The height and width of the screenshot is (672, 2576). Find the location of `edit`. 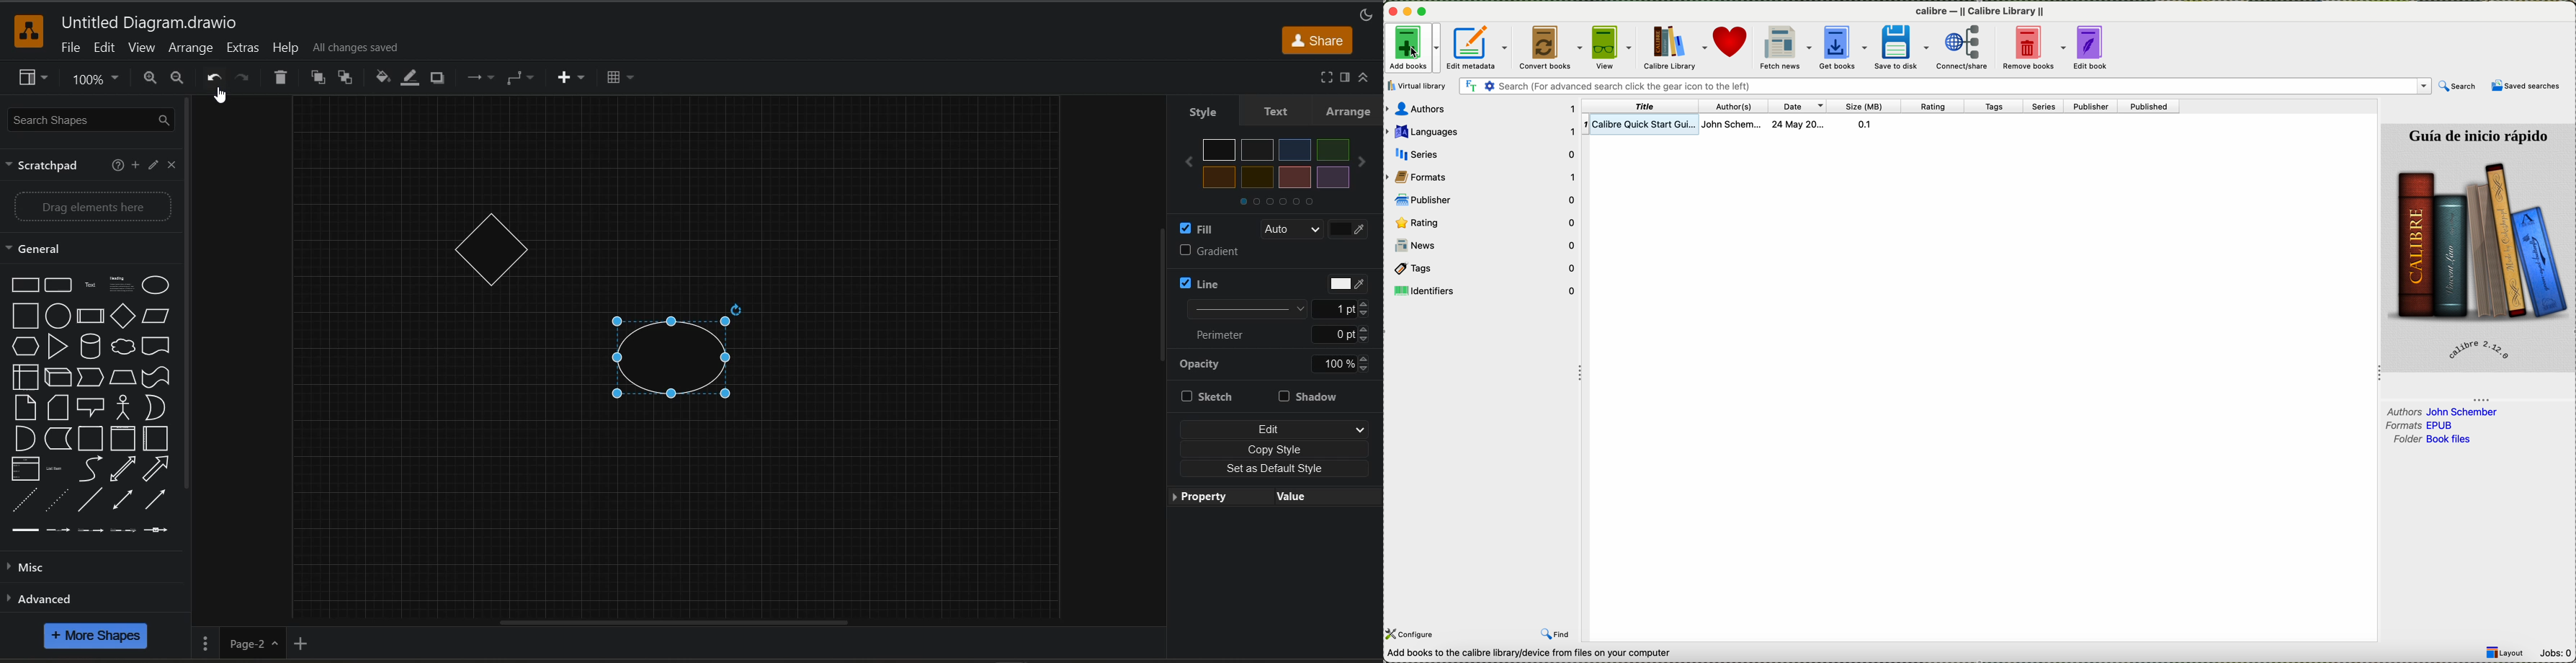

edit is located at coordinates (106, 48).